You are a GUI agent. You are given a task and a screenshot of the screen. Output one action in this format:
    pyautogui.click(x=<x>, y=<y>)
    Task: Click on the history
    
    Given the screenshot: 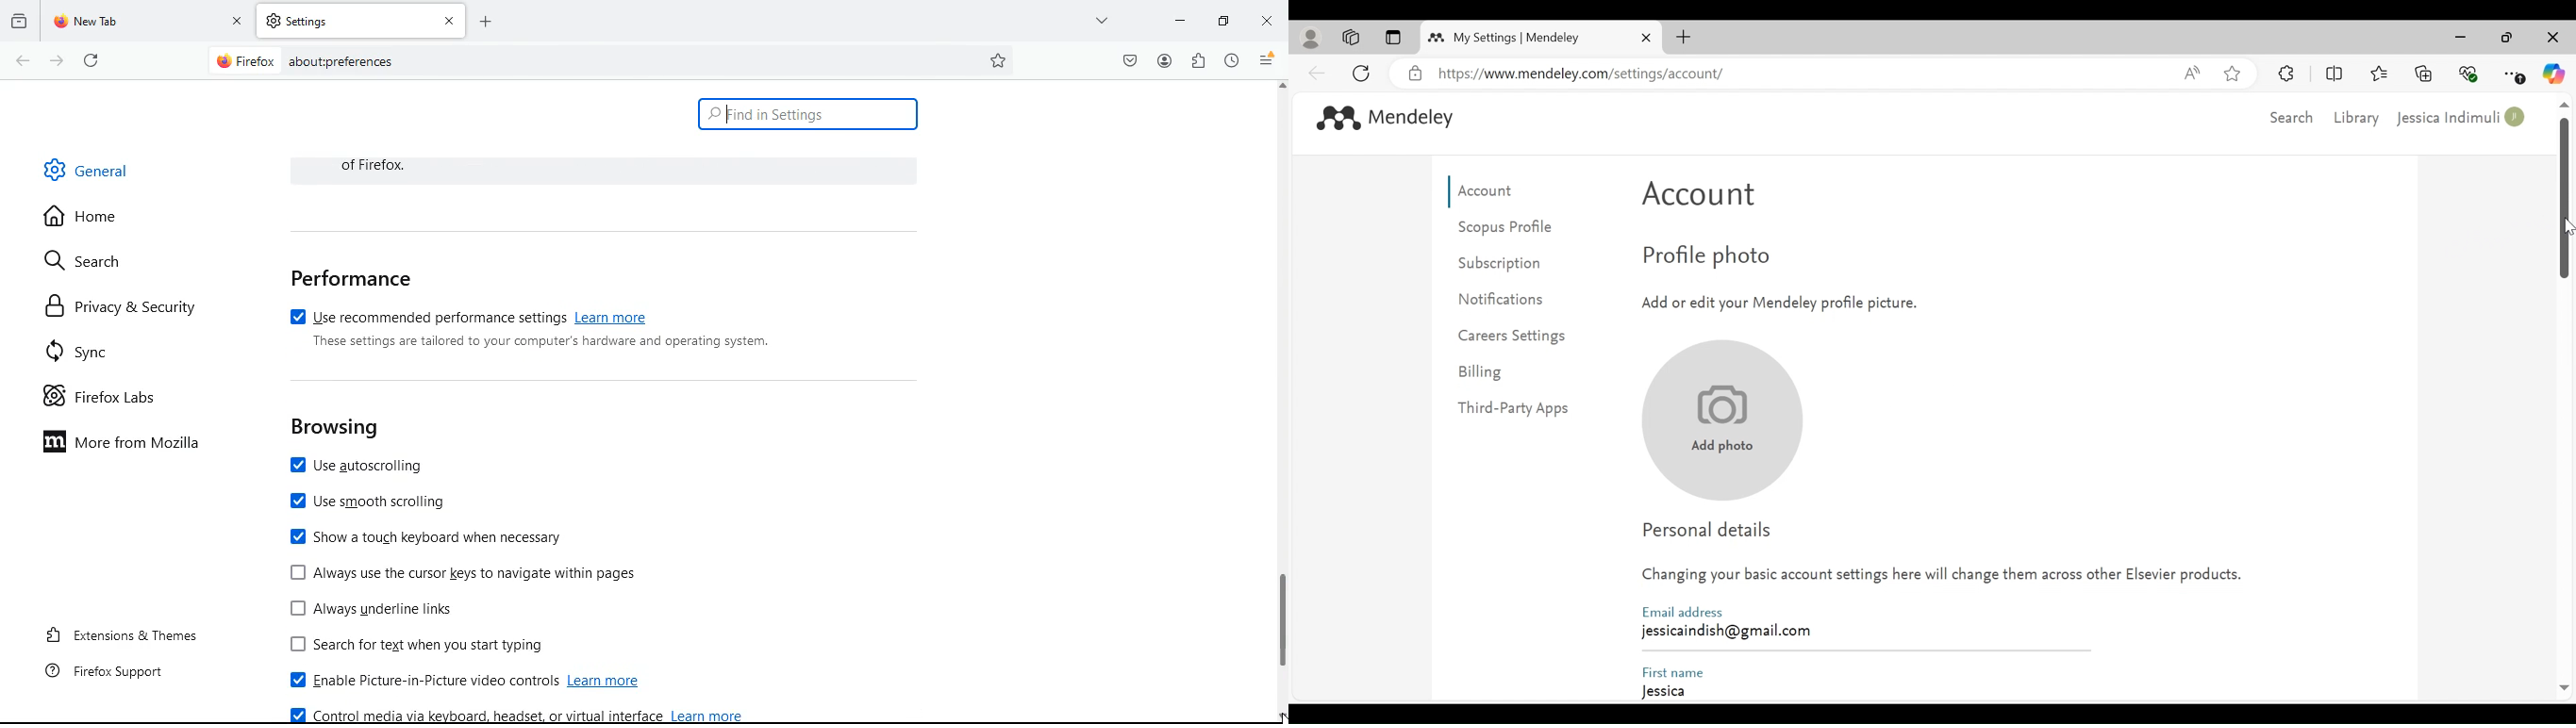 What is the action you would take?
    pyautogui.click(x=1231, y=61)
    